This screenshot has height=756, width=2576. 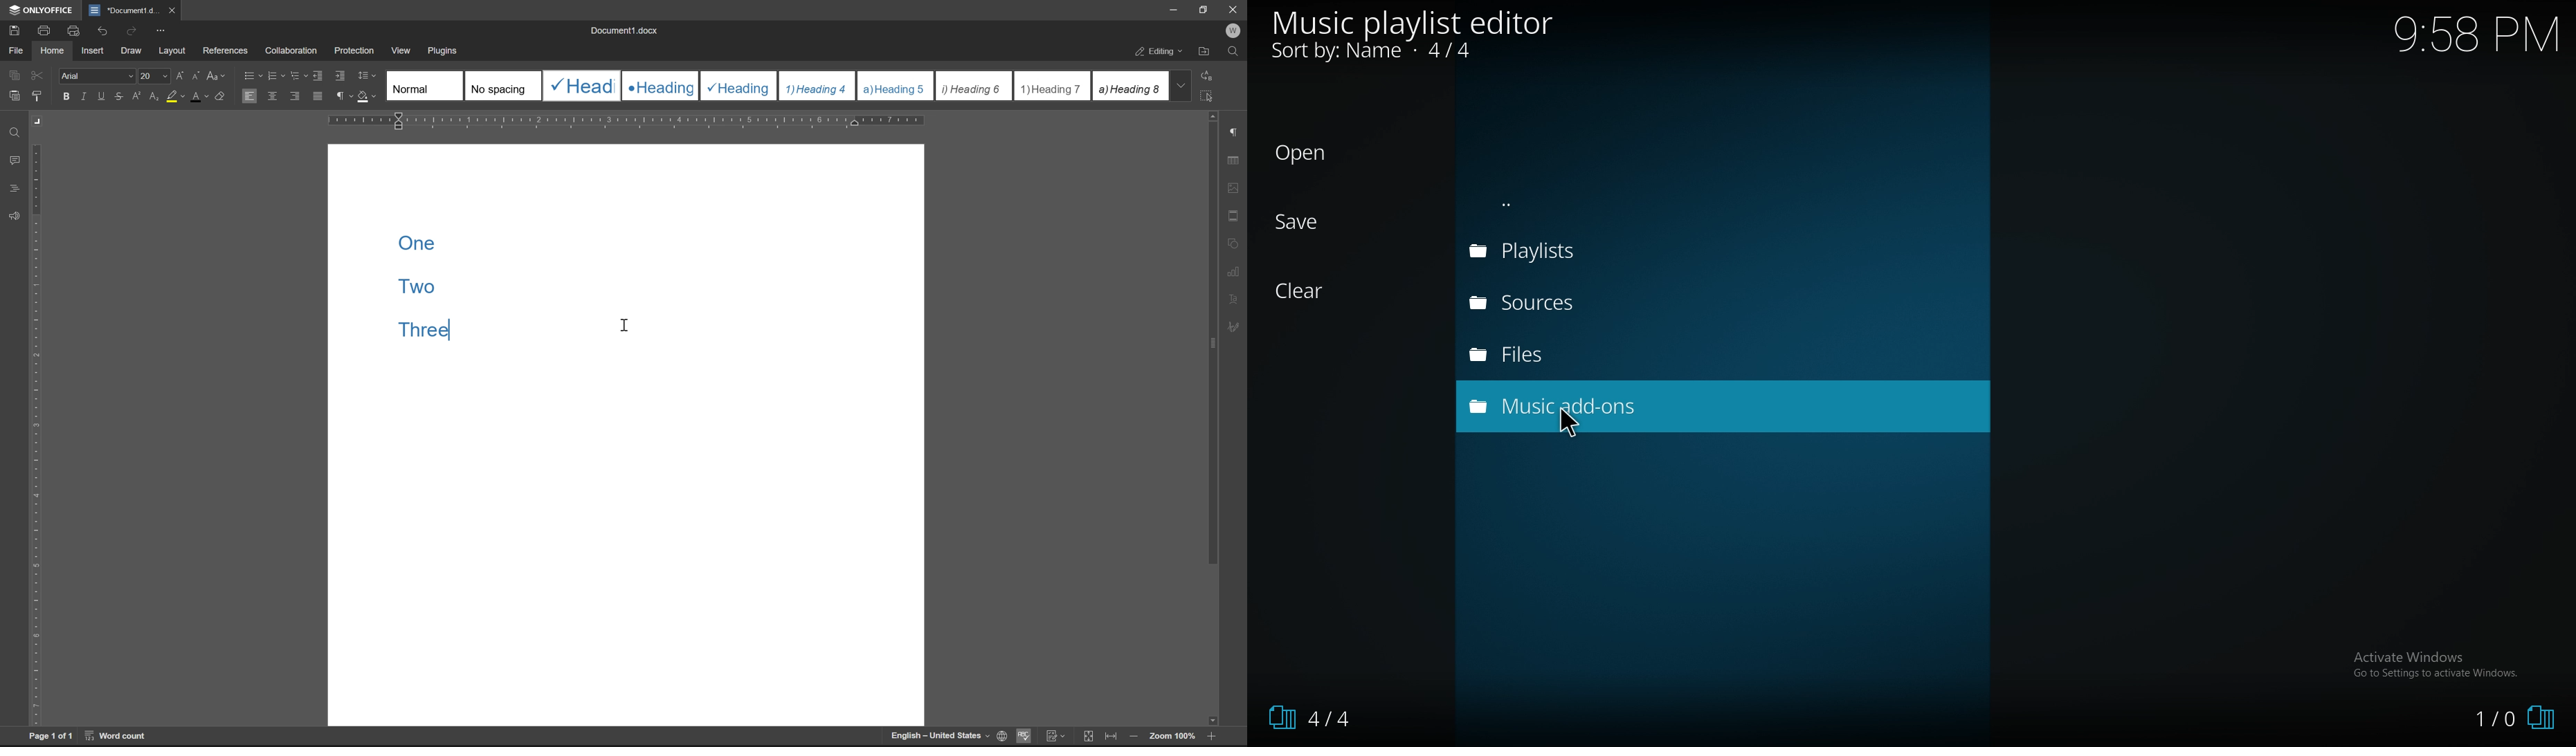 What do you see at coordinates (134, 30) in the screenshot?
I see `redo` at bounding box center [134, 30].